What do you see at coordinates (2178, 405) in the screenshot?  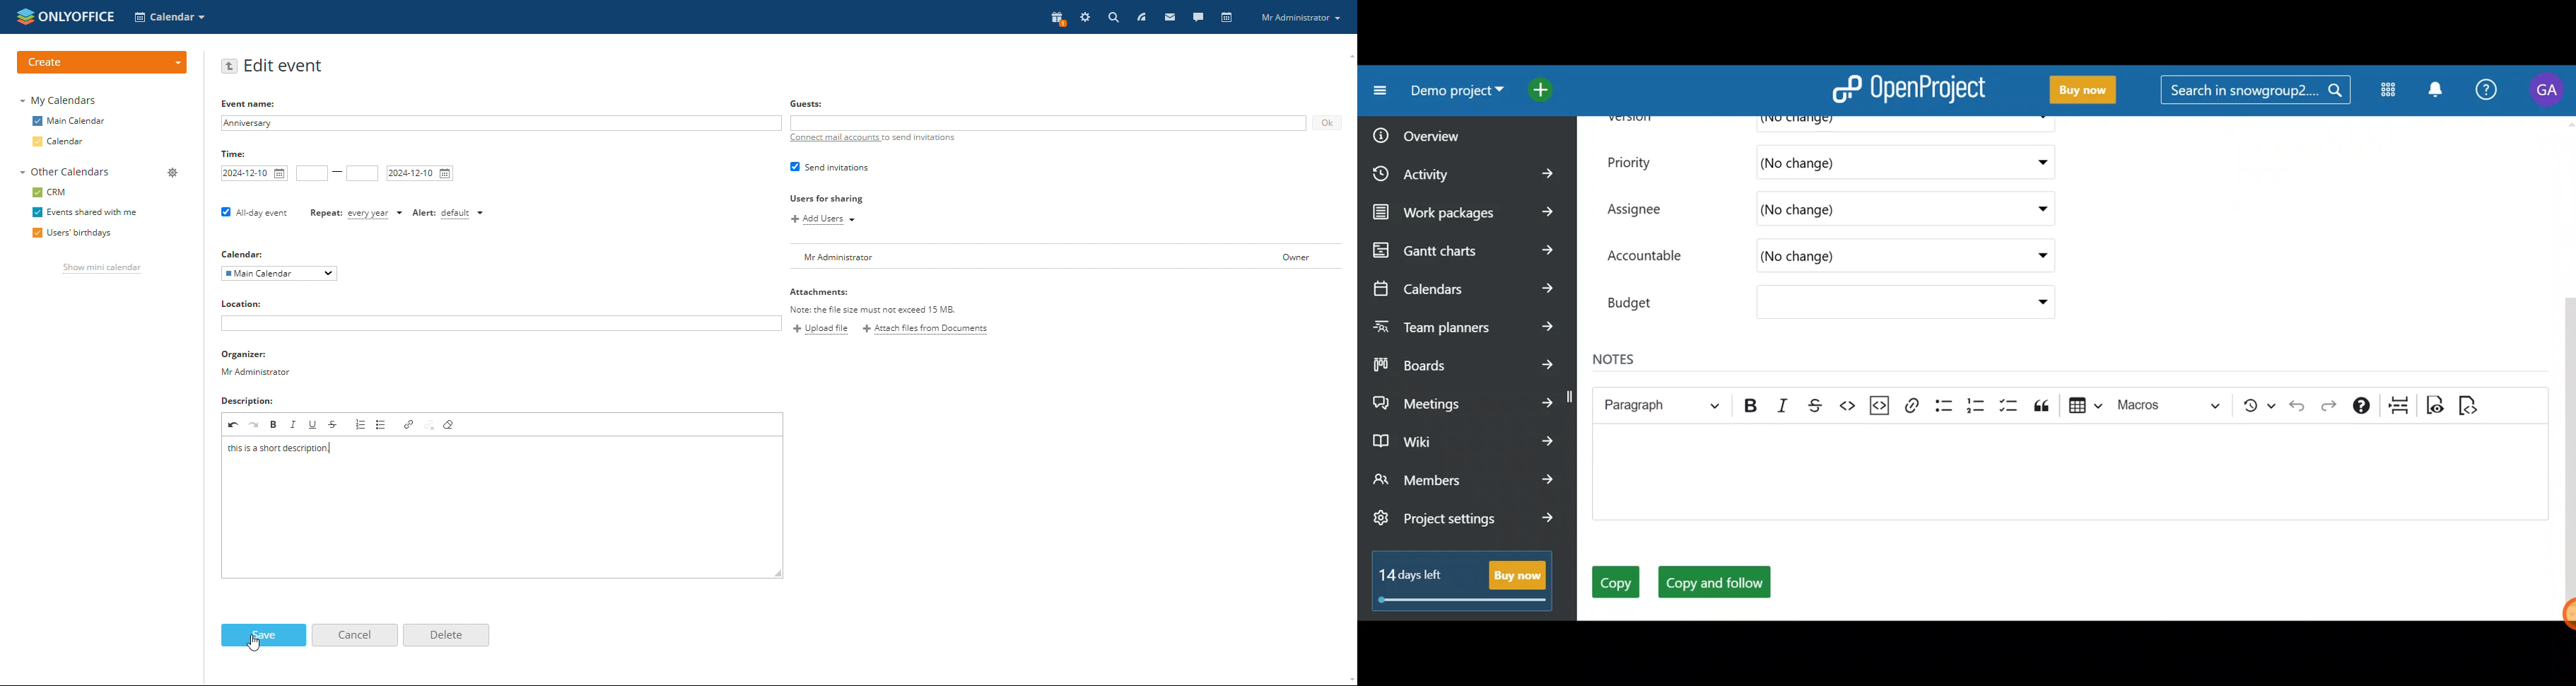 I see `Choose macro` at bounding box center [2178, 405].